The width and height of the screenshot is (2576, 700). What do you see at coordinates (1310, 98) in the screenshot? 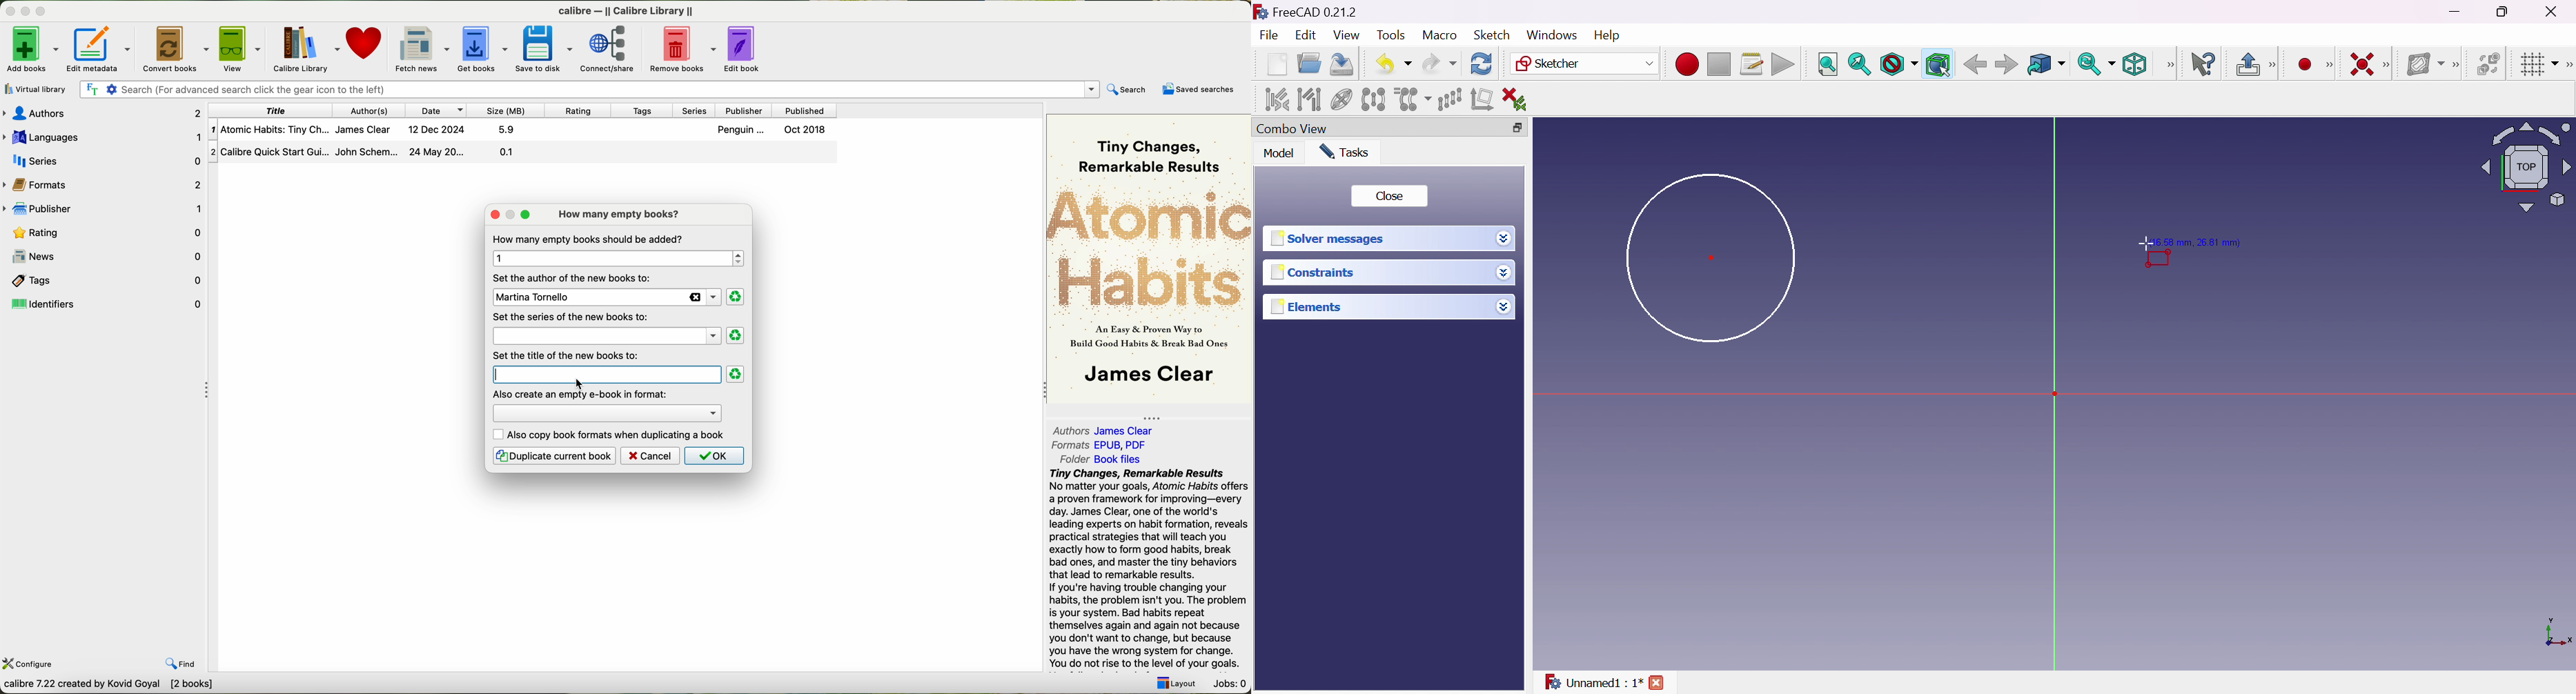
I see `Select associated geometry` at bounding box center [1310, 98].